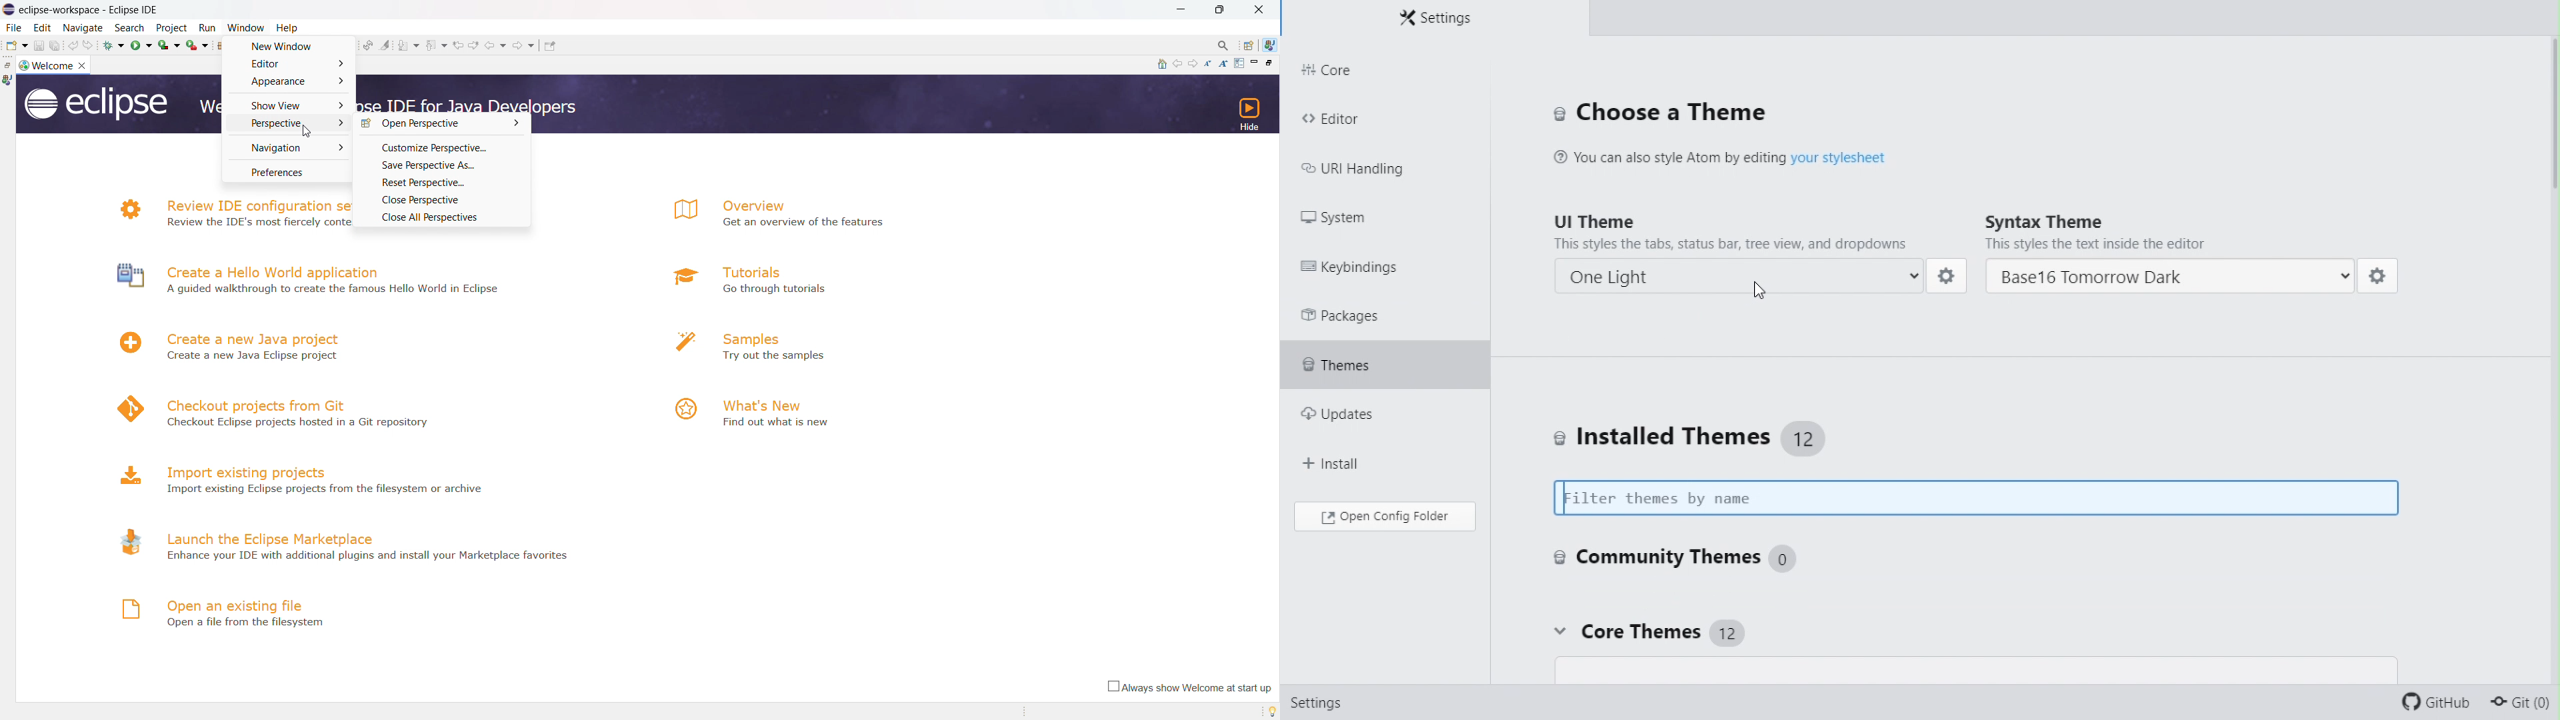 The width and height of the screenshot is (2576, 728). Describe the element at coordinates (289, 106) in the screenshot. I see `show view` at that location.